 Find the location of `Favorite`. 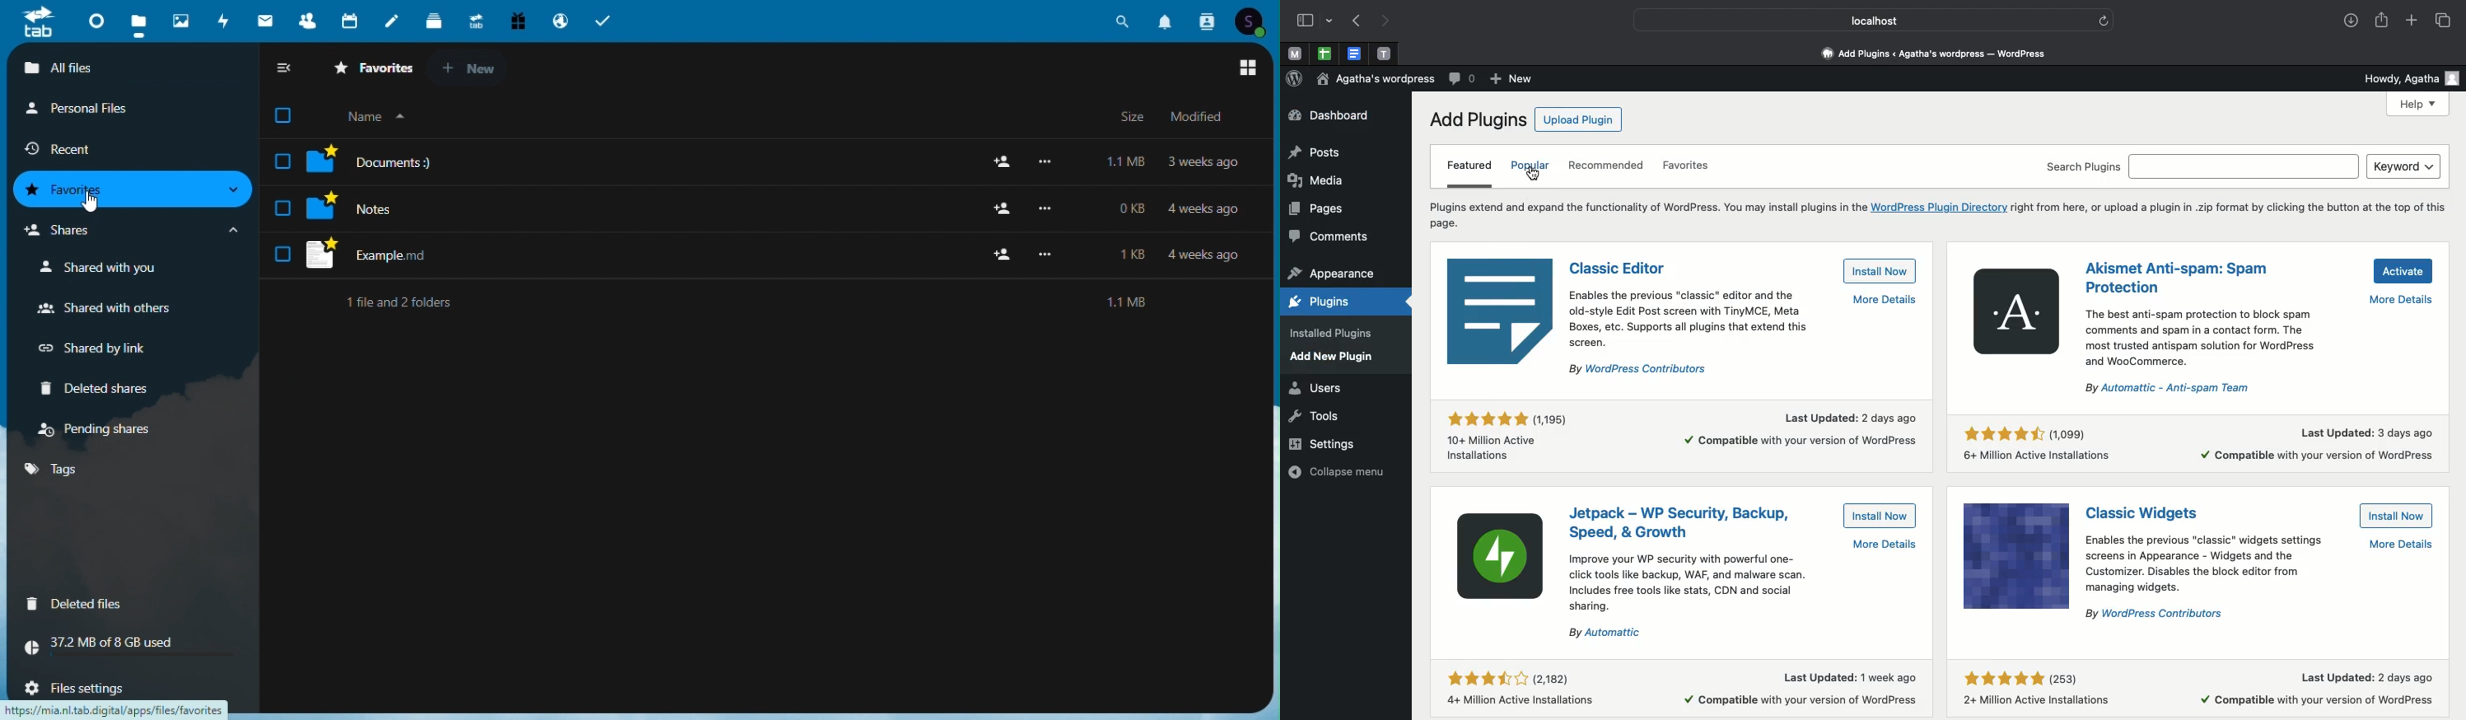

Favorite is located at coordinates (375, 68).